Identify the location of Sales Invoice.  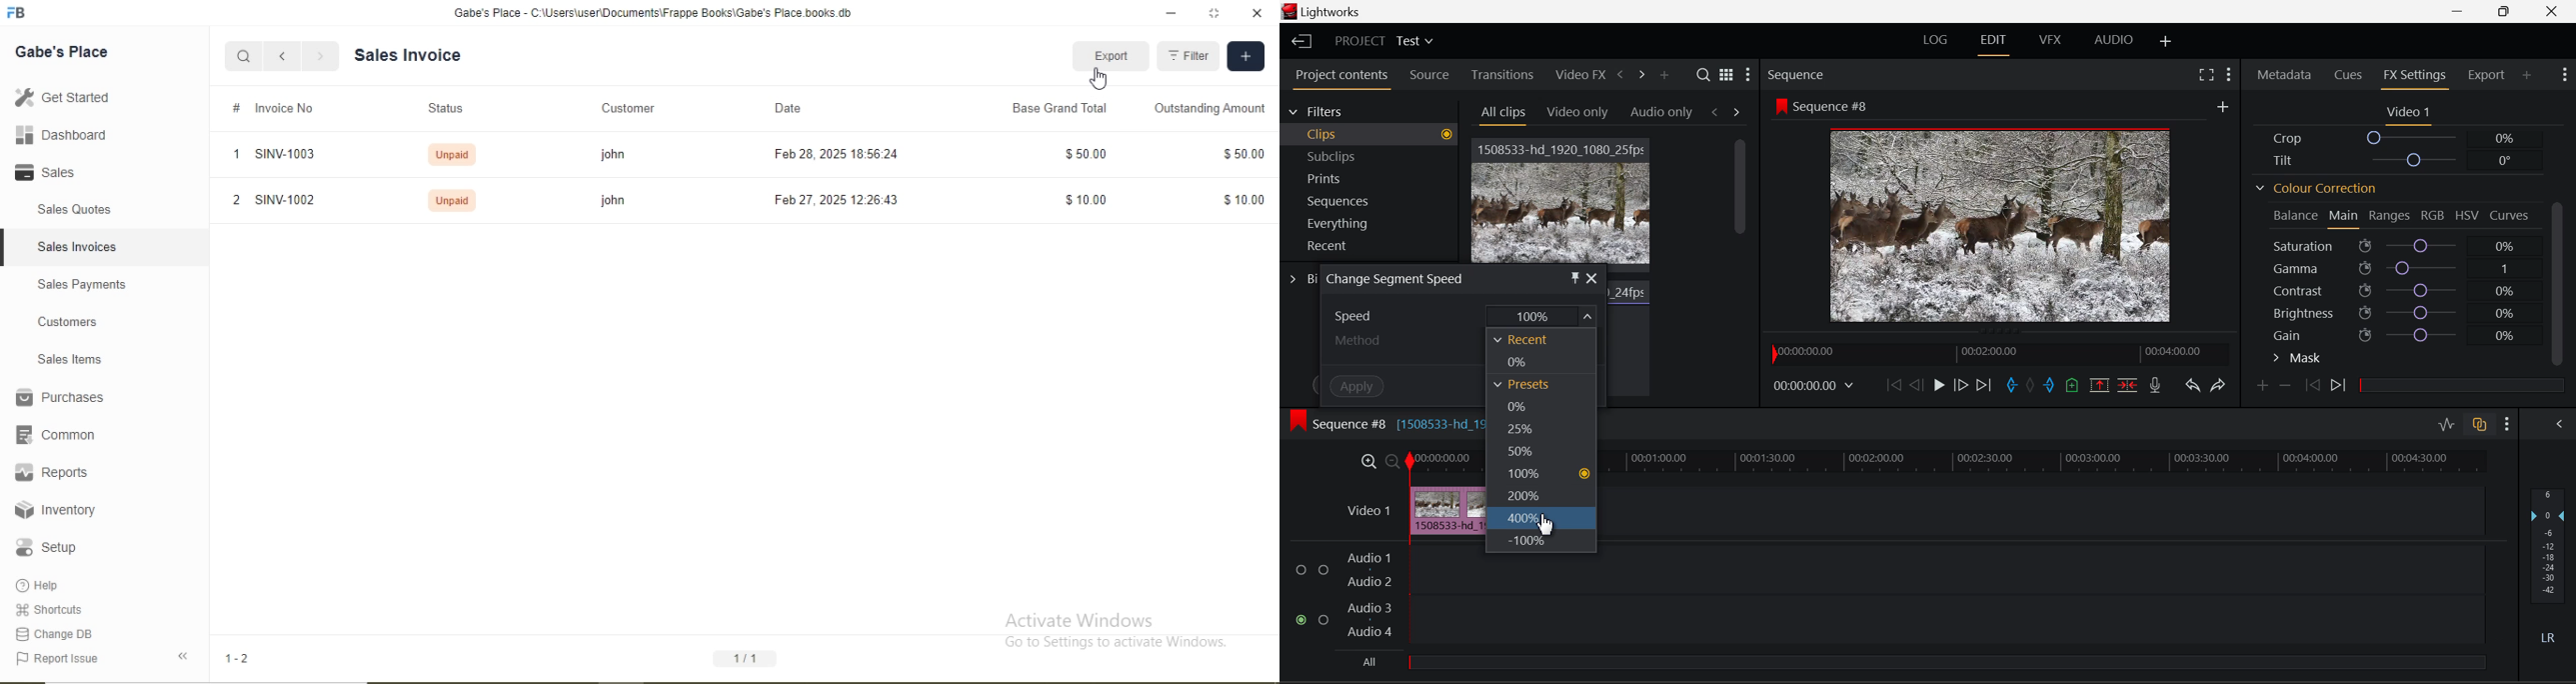
(416, 55).